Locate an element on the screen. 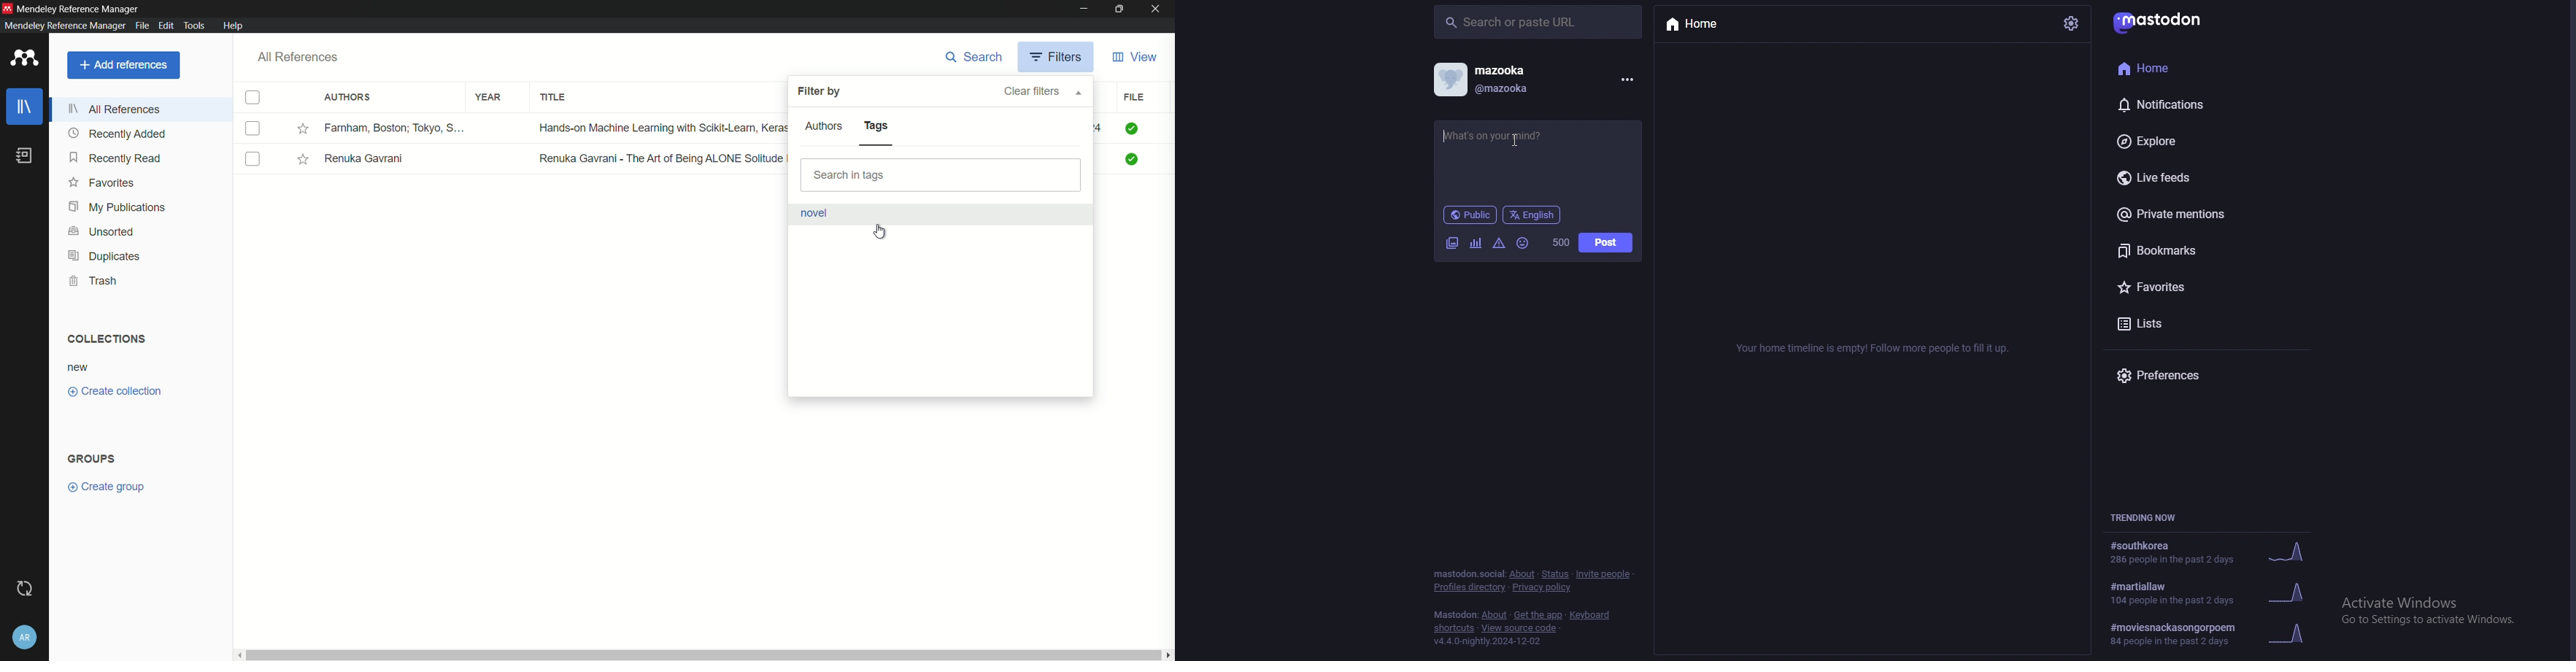 The height and width of the screenshot is (672, 2576). profiles directory is located at coordinates (1470, 587).